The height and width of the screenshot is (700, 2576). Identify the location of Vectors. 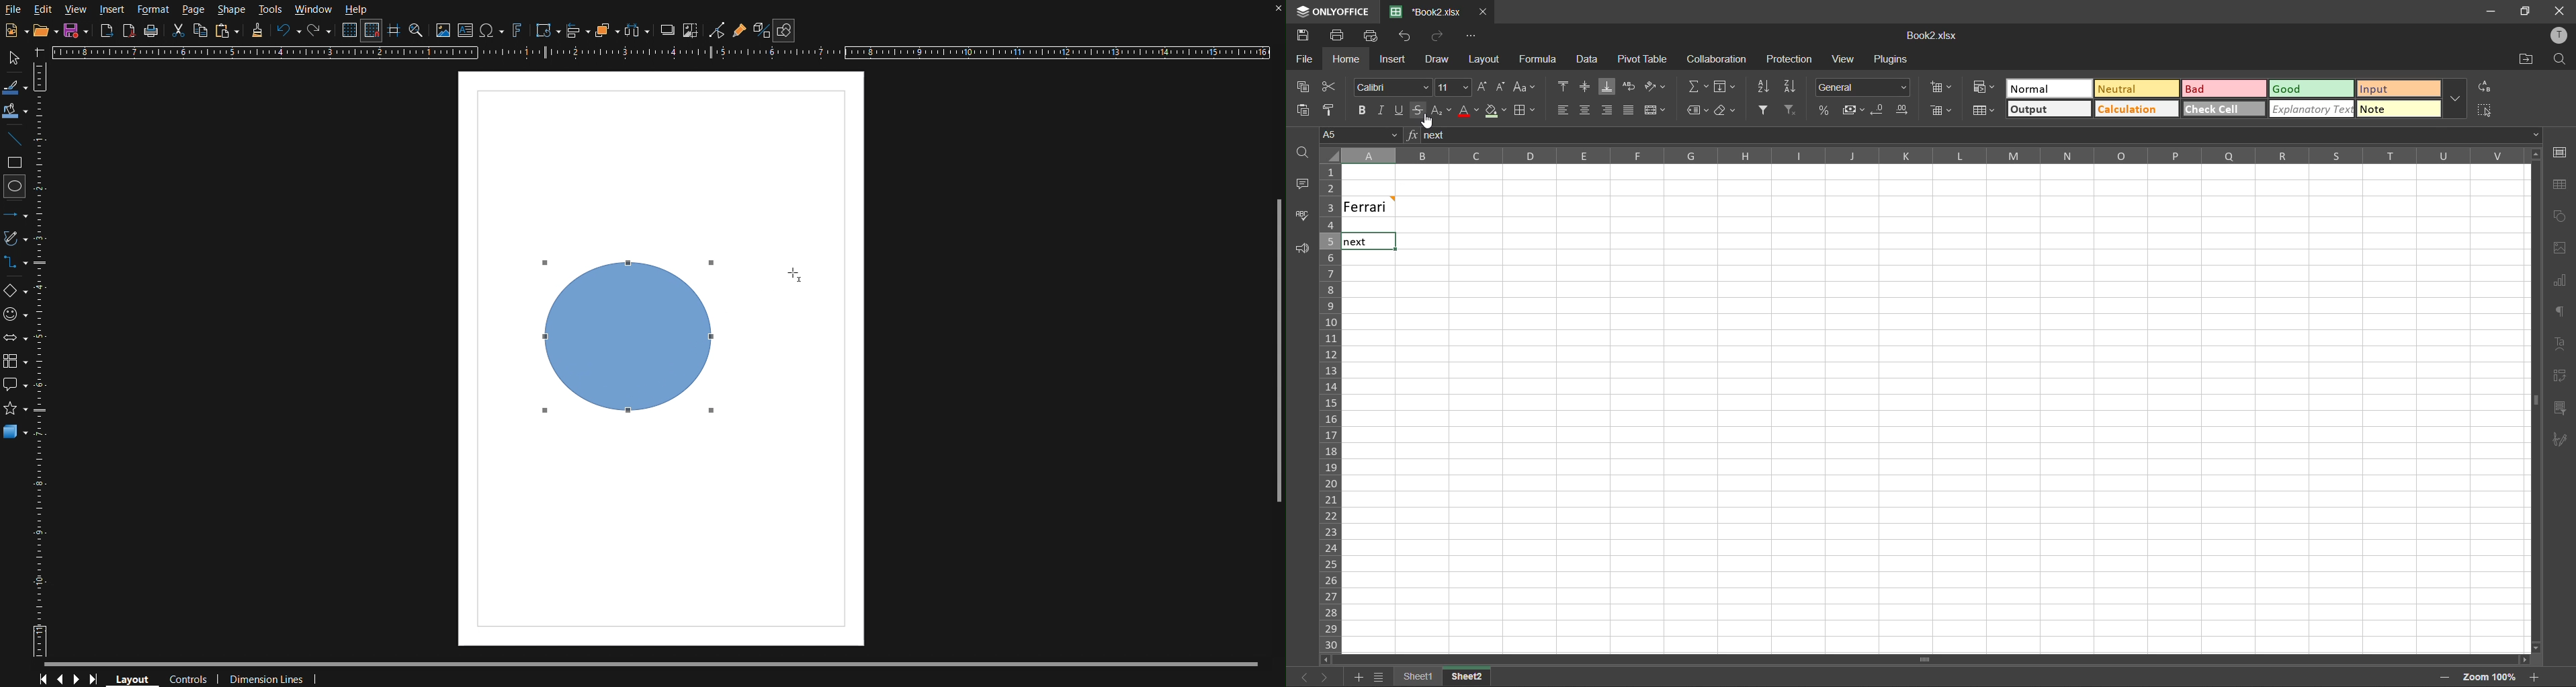
(16, 238).